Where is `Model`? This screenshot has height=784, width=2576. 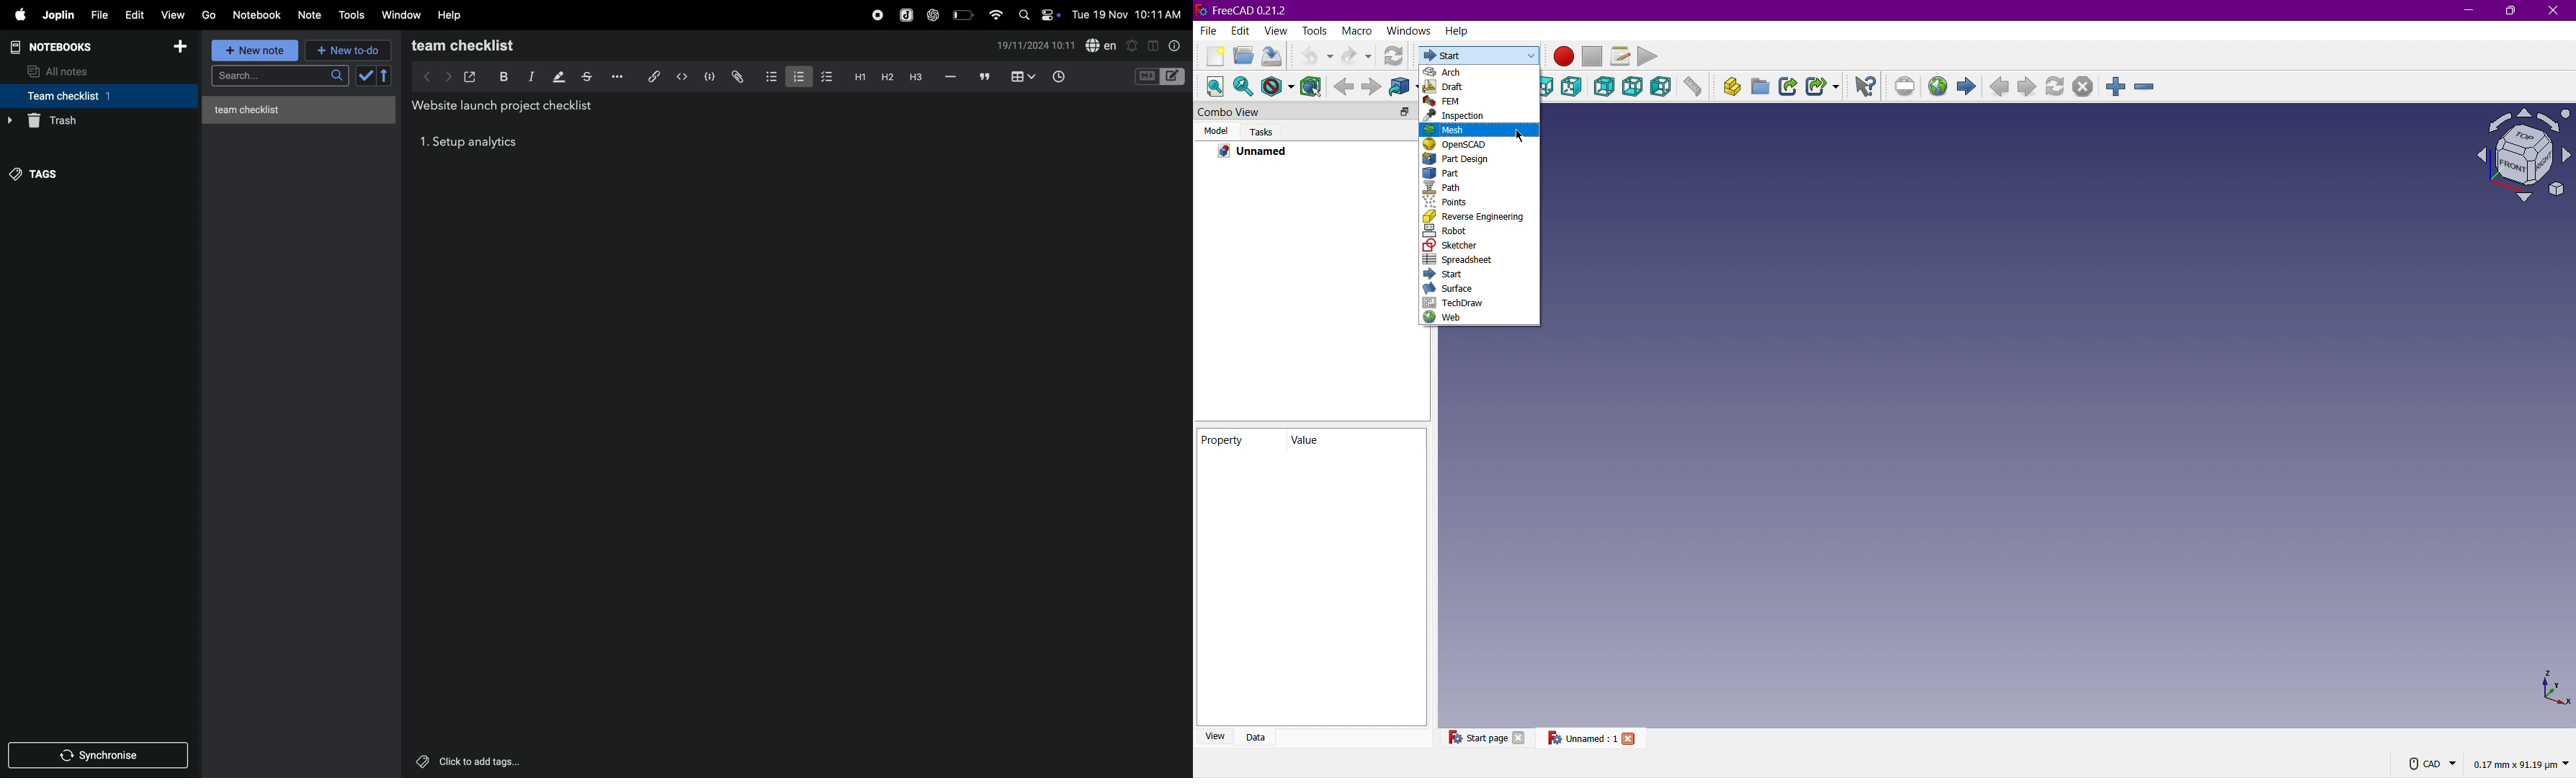 Model is located at coordinates (1215, 130).